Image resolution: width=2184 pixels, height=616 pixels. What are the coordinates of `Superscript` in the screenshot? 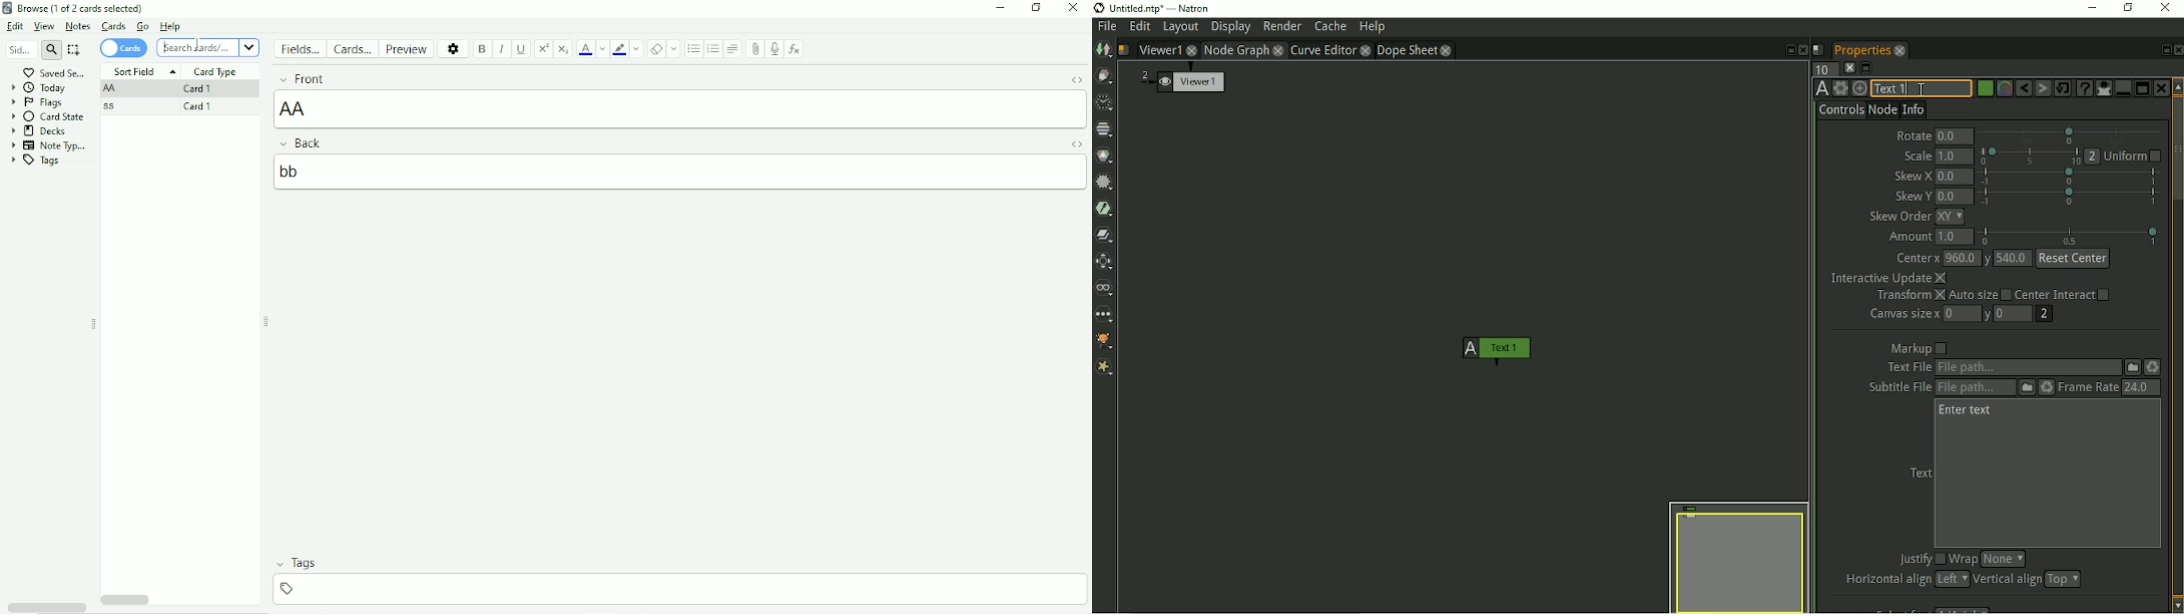 It's located at (544, 48).